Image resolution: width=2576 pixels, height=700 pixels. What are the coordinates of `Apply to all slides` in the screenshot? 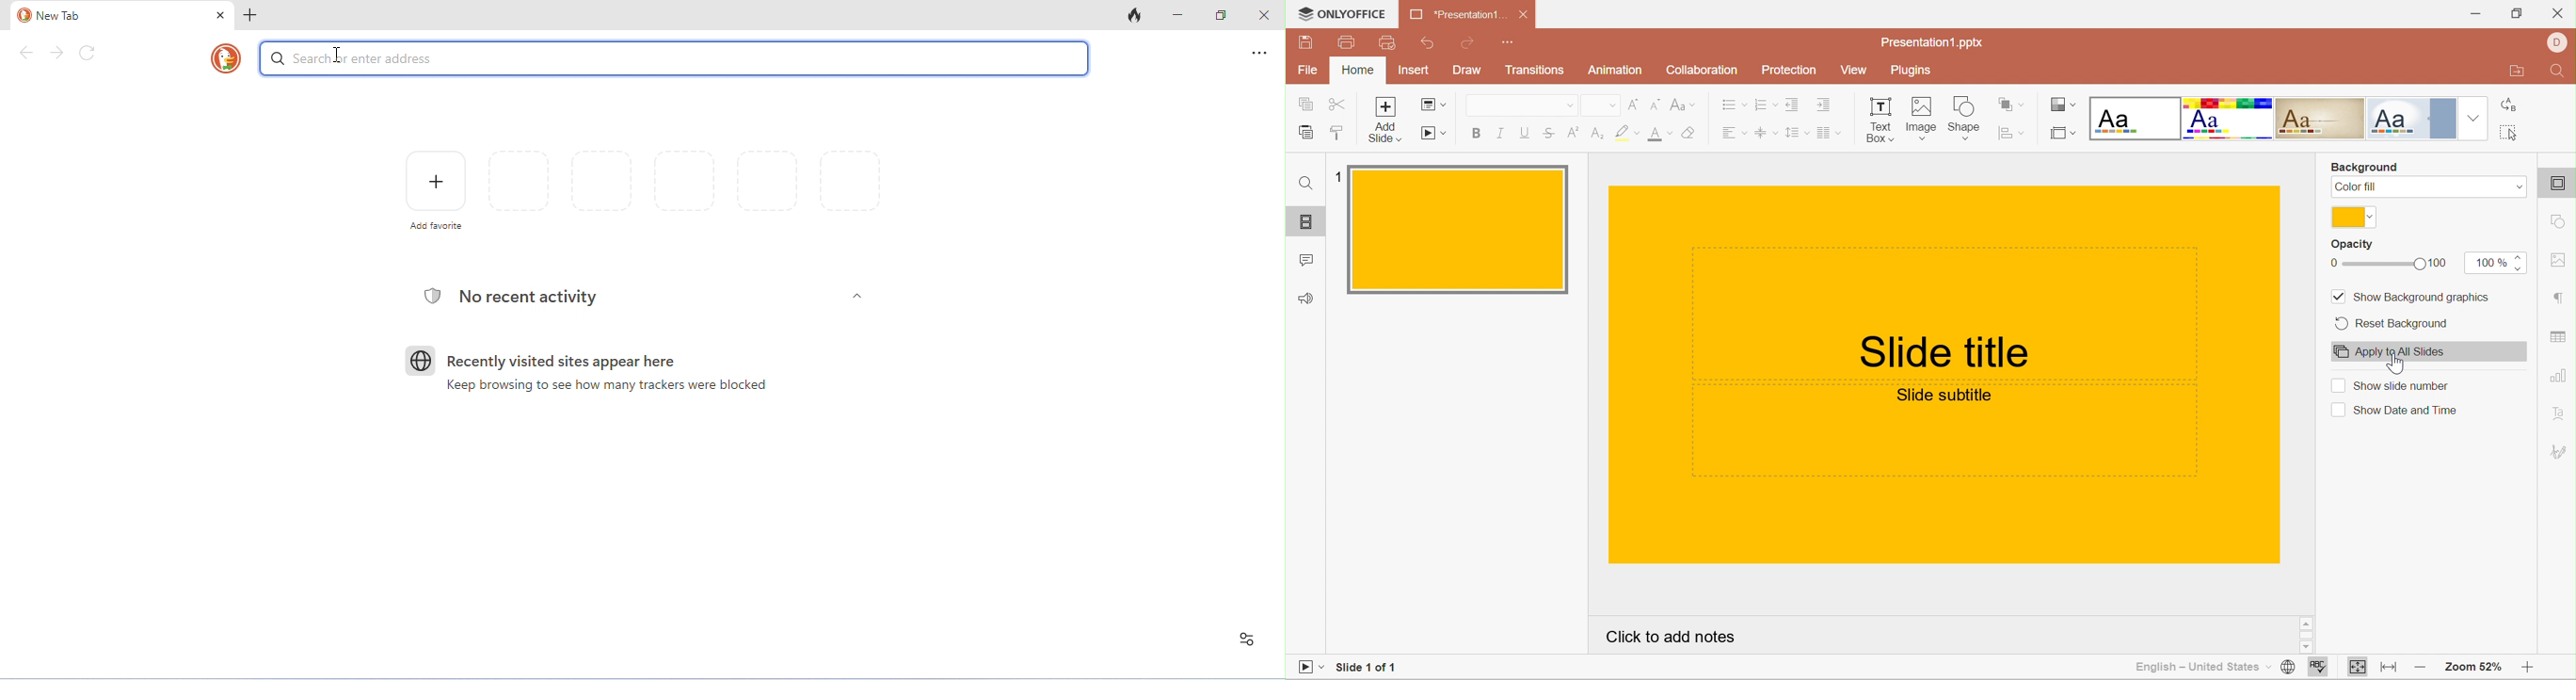 It's located at (2429, 352).